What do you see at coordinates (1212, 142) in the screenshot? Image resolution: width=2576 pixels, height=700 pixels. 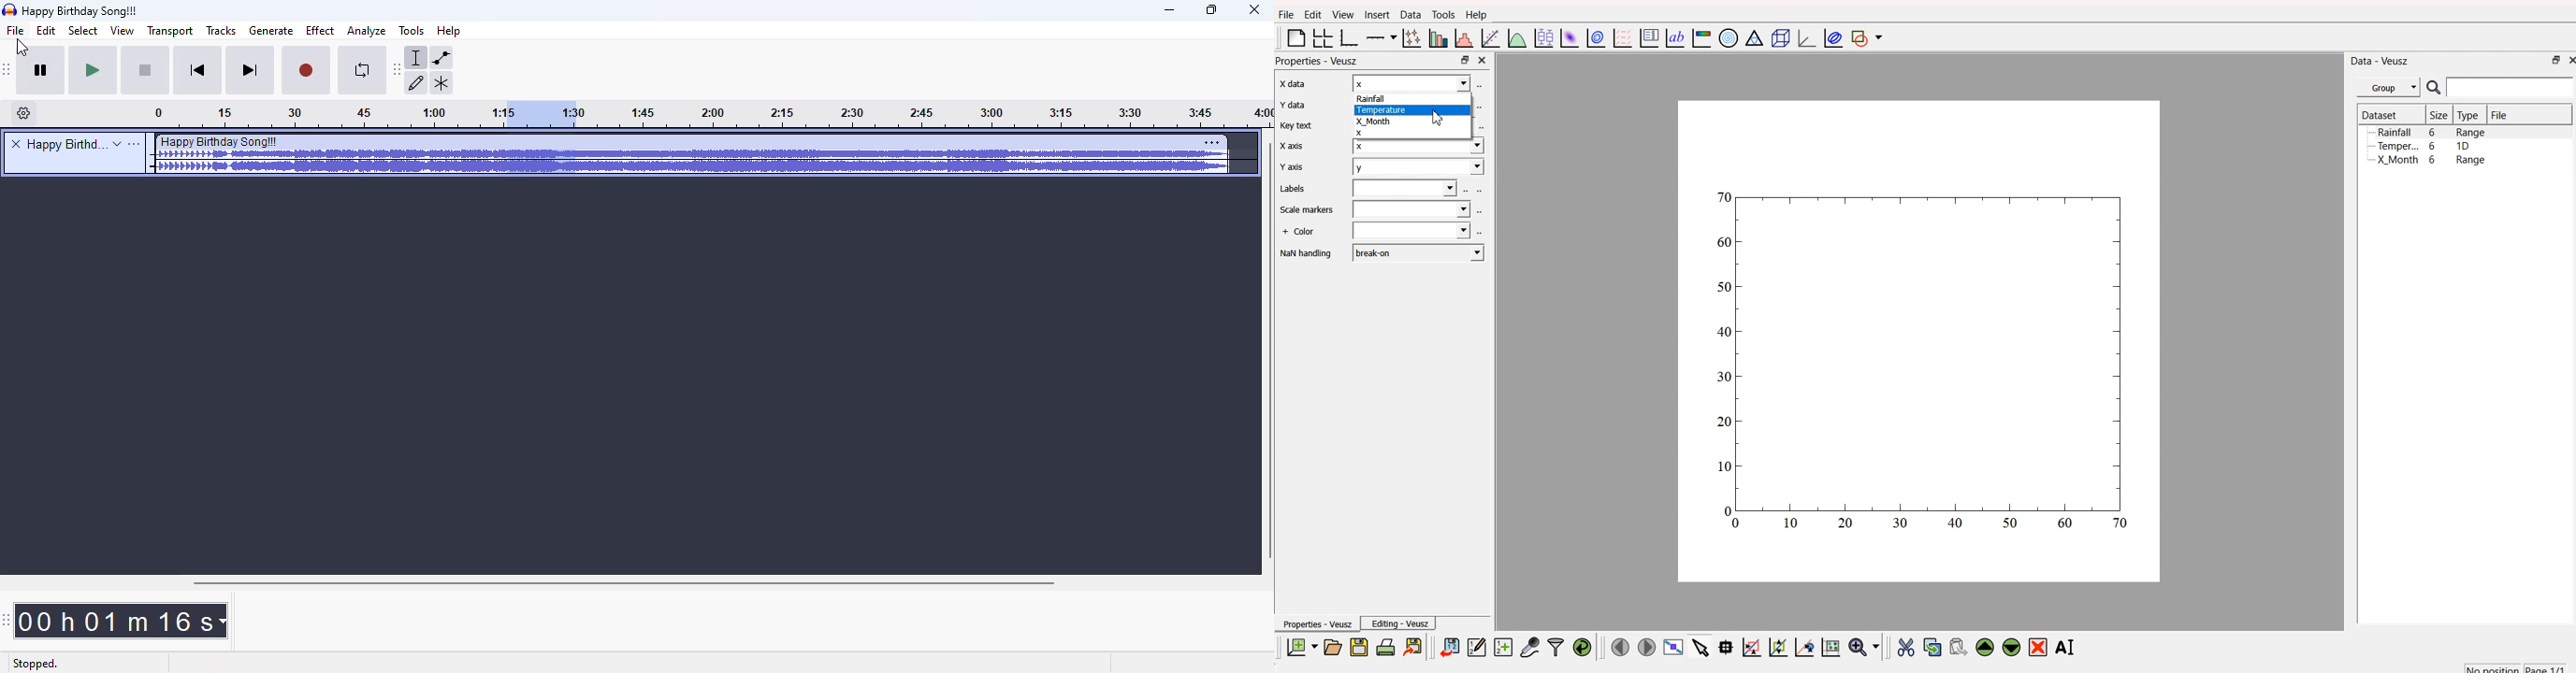 I see `settings` at bounding box center [1212, 142].